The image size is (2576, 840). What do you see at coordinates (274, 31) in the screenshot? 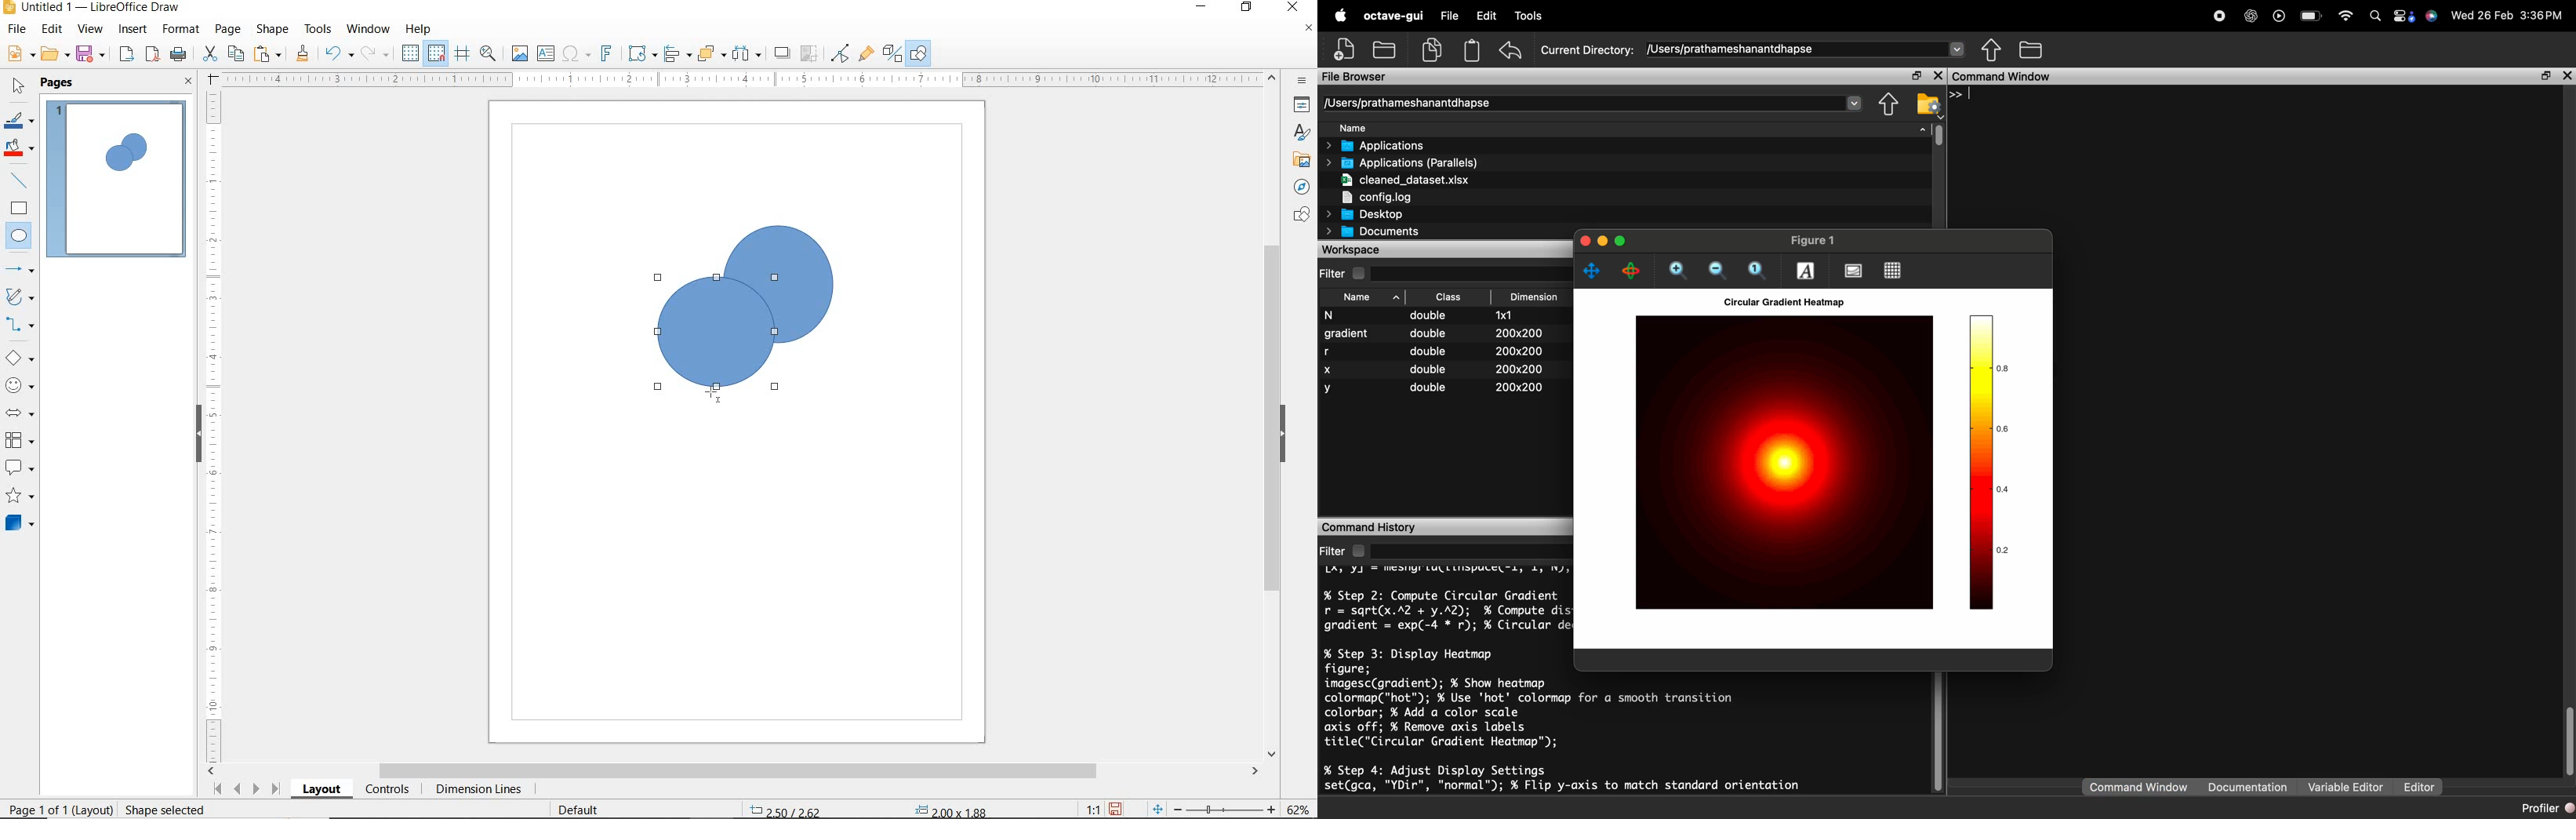
I see `SHAPE` at bounding box center [274, 31].